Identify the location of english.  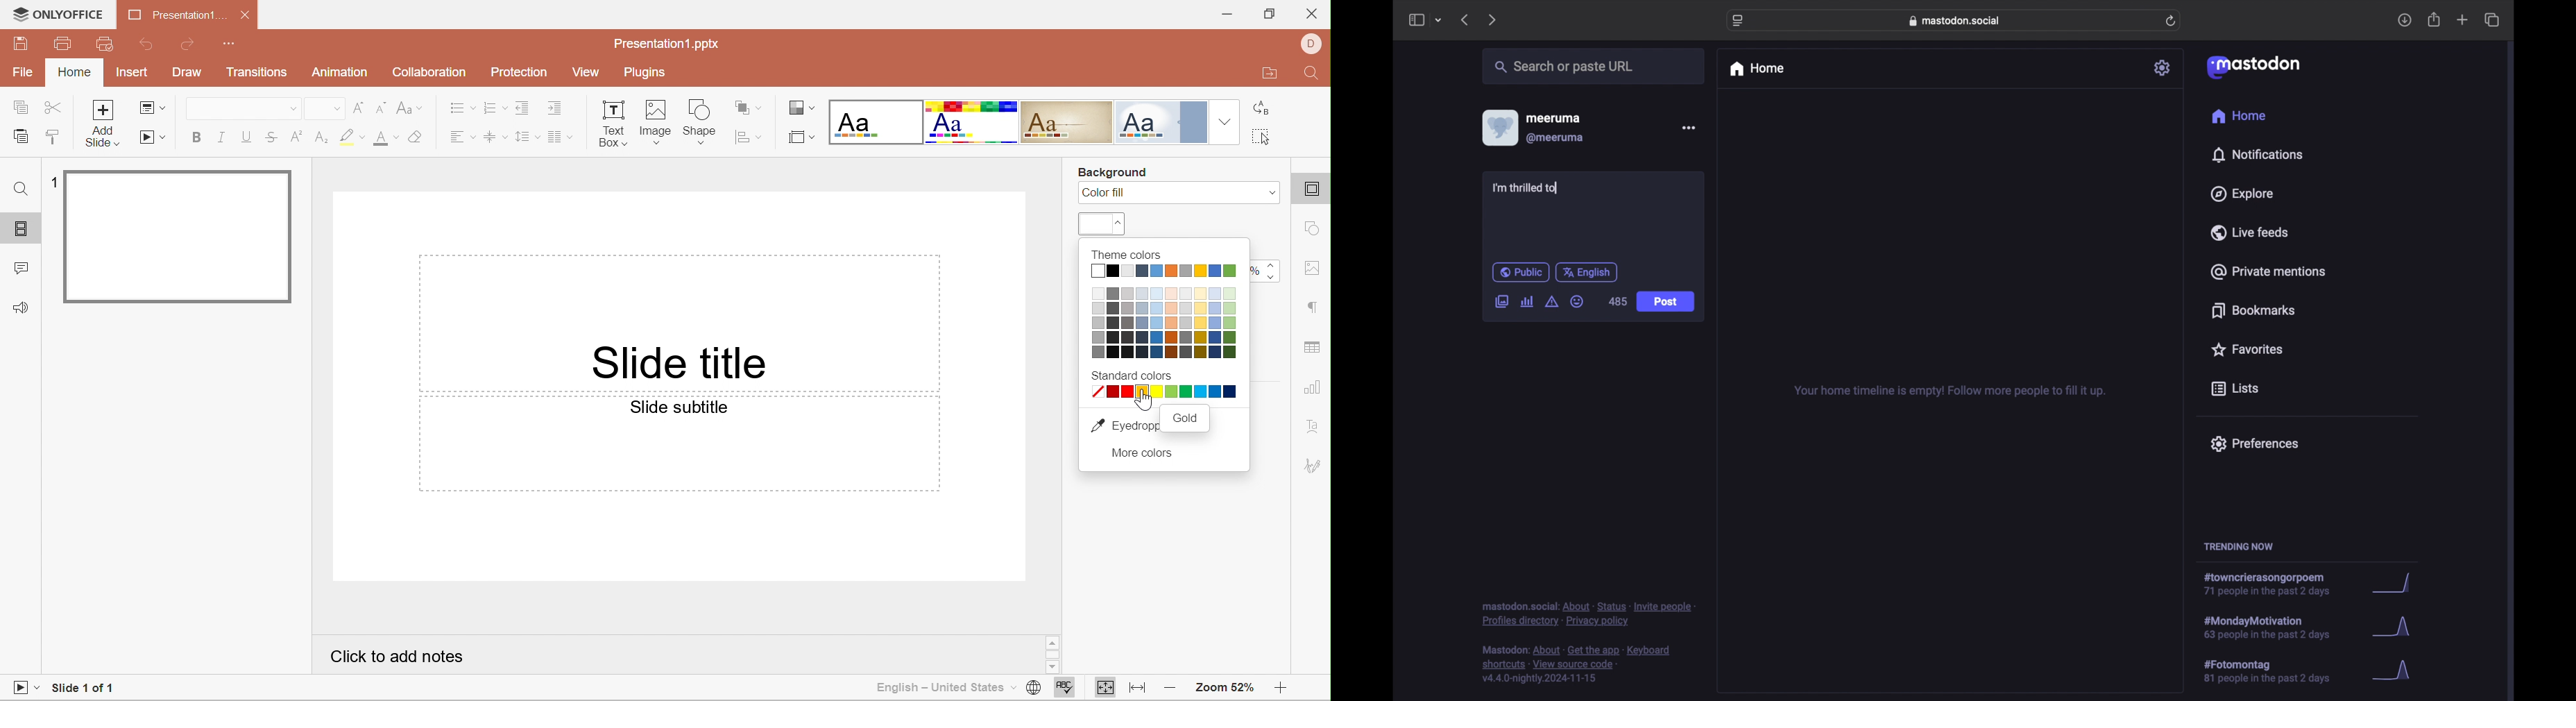
(1586, 273).